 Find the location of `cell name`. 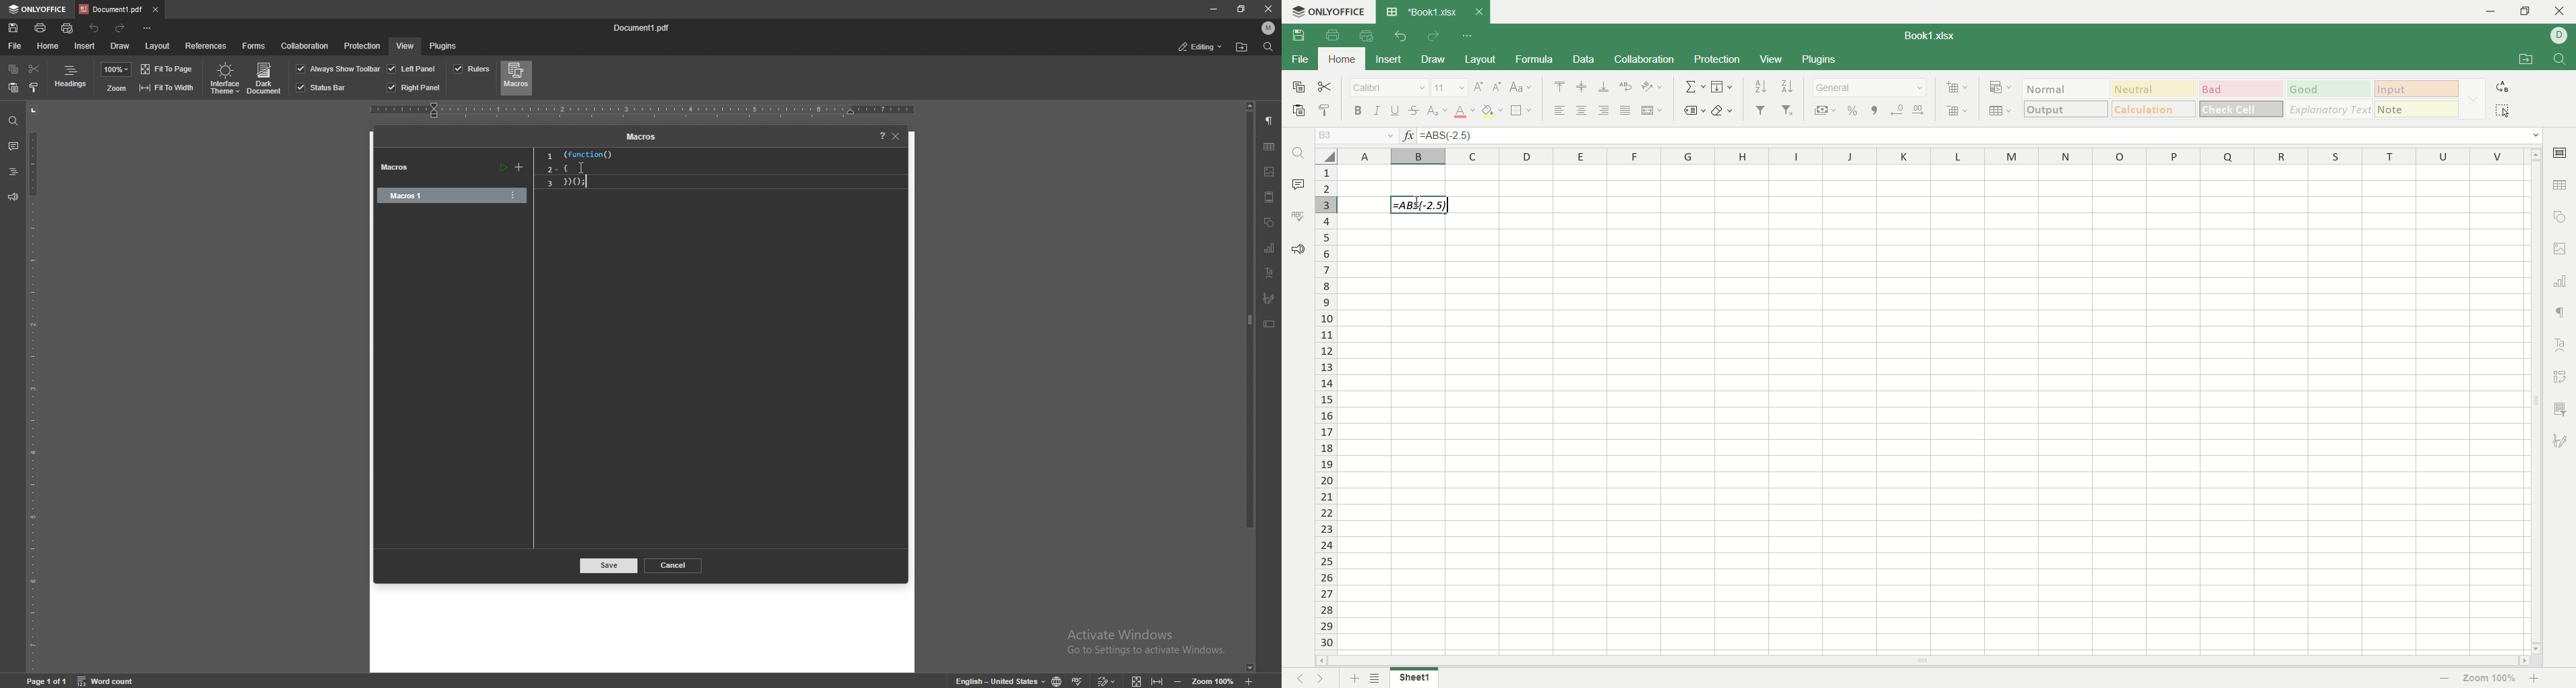

cell name is located at coordinates (1357, 136).